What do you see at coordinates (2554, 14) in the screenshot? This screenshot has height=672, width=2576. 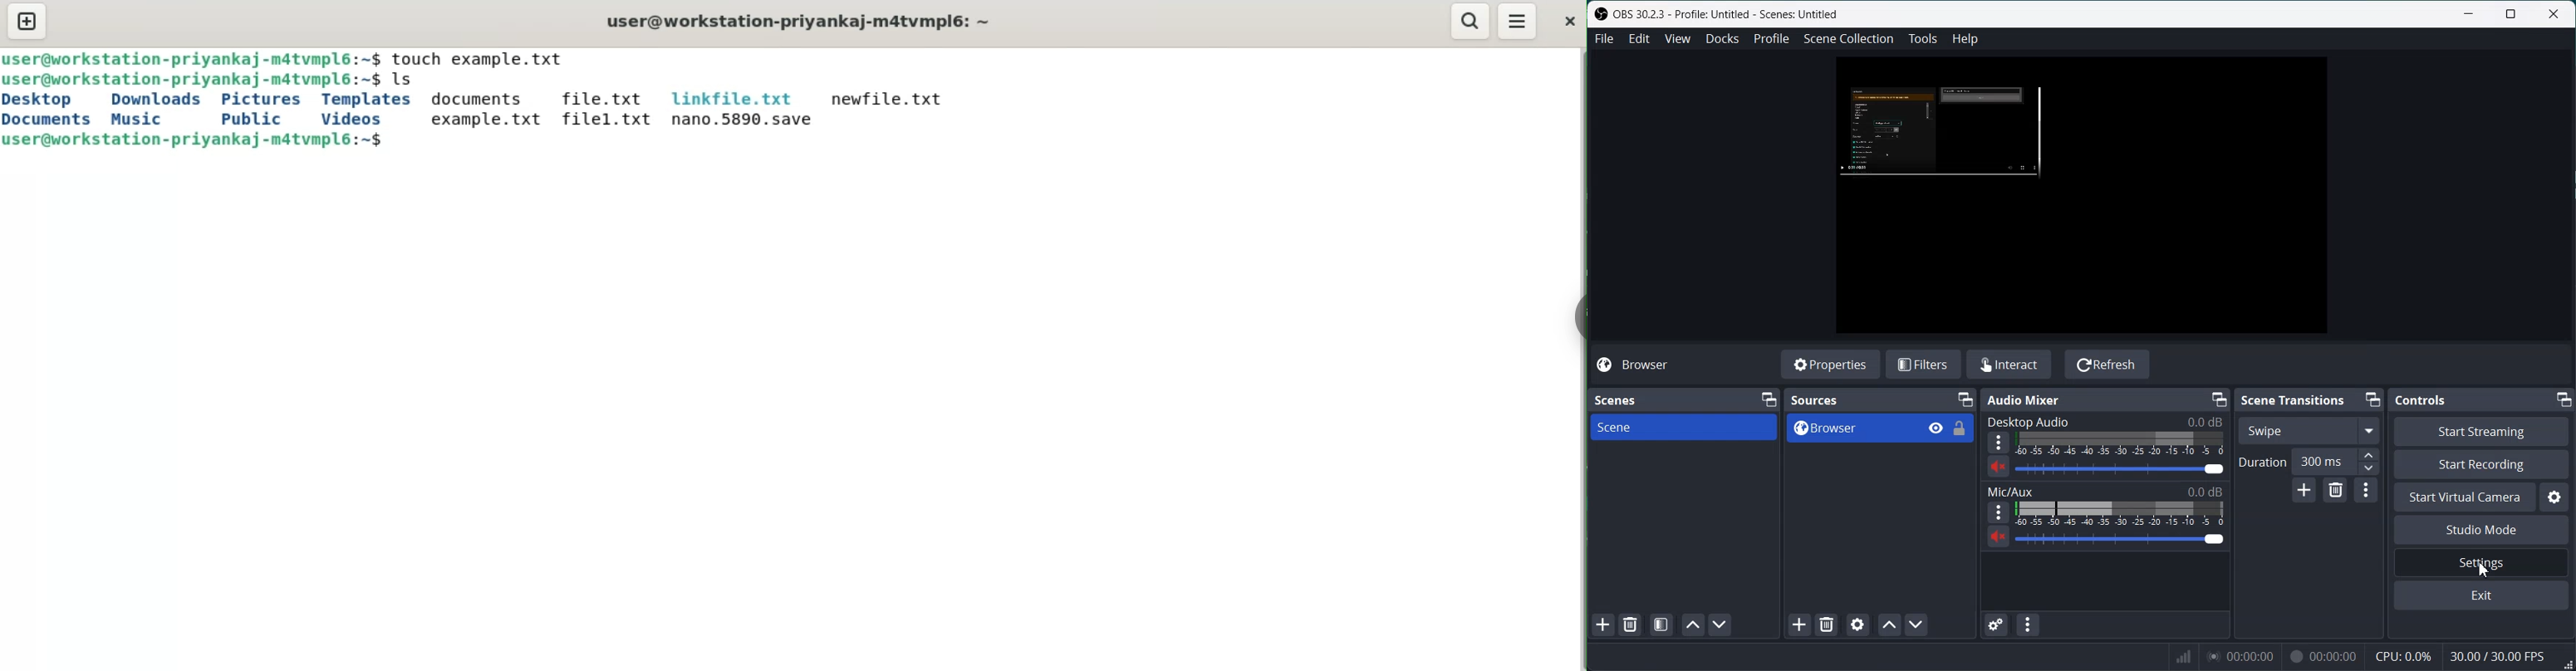 I see `Close` at bounding box center [2554, 14].